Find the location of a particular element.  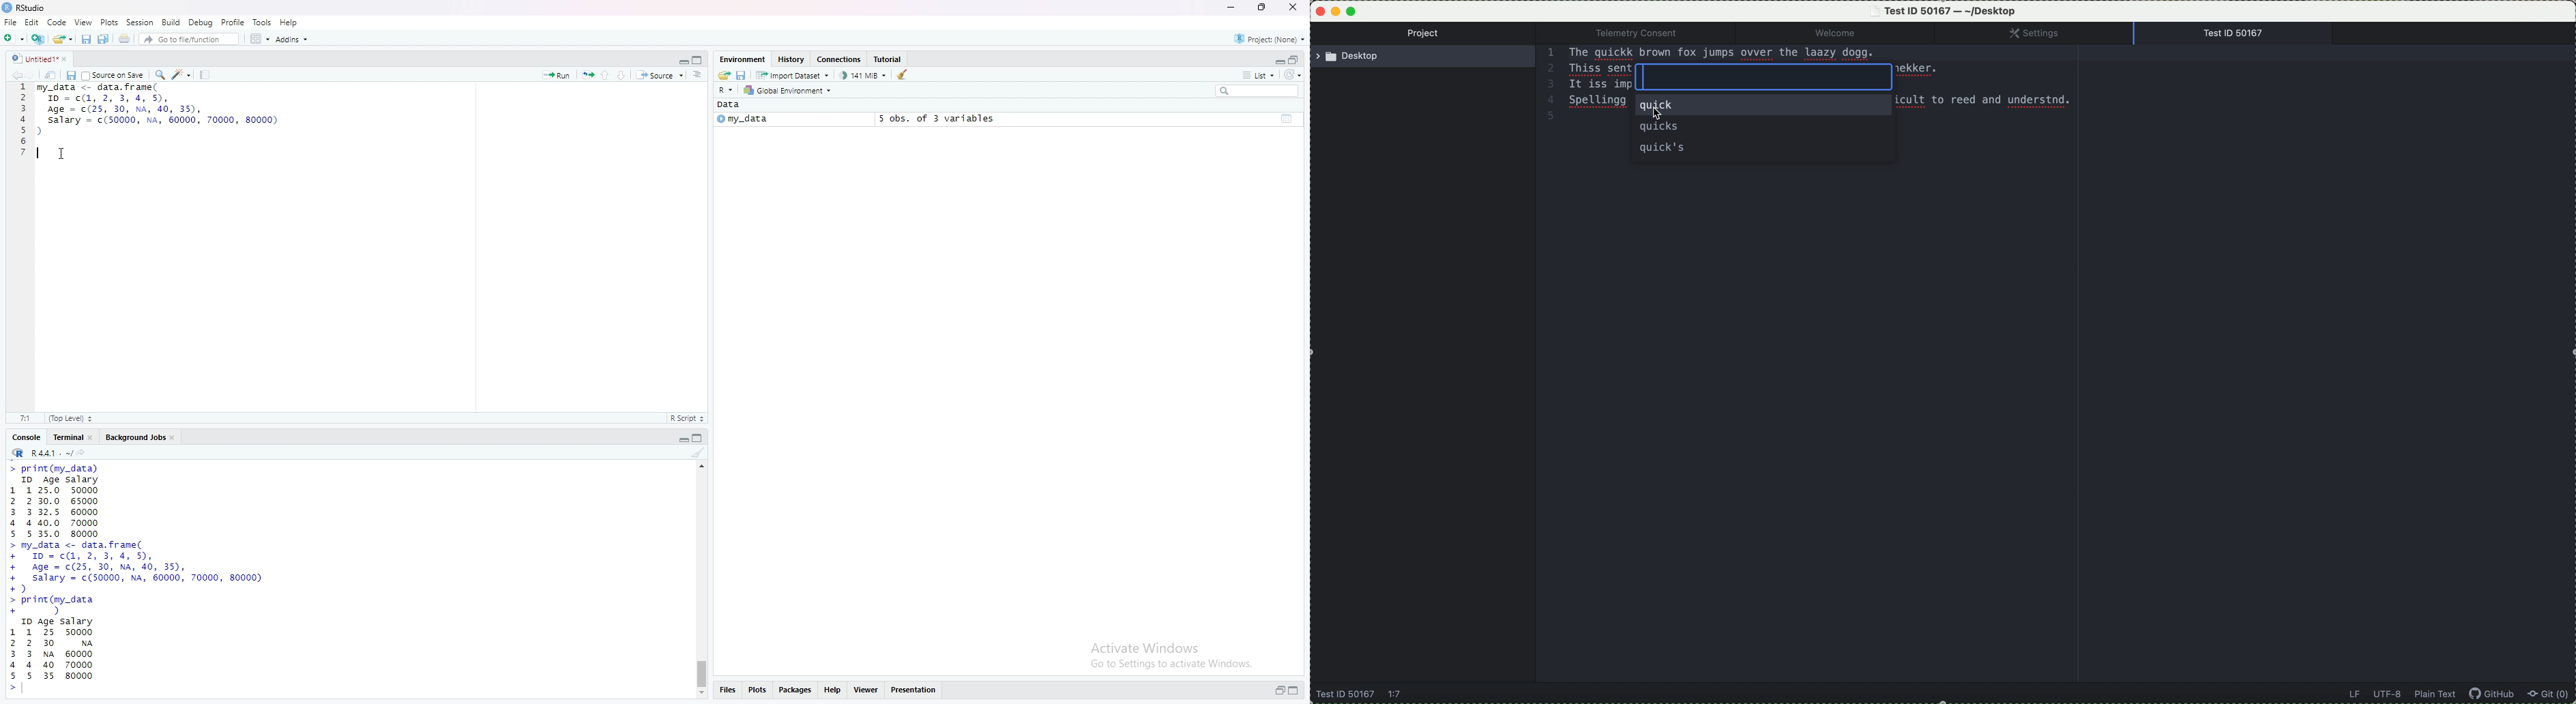

list is located at coordinates (1258, 75).